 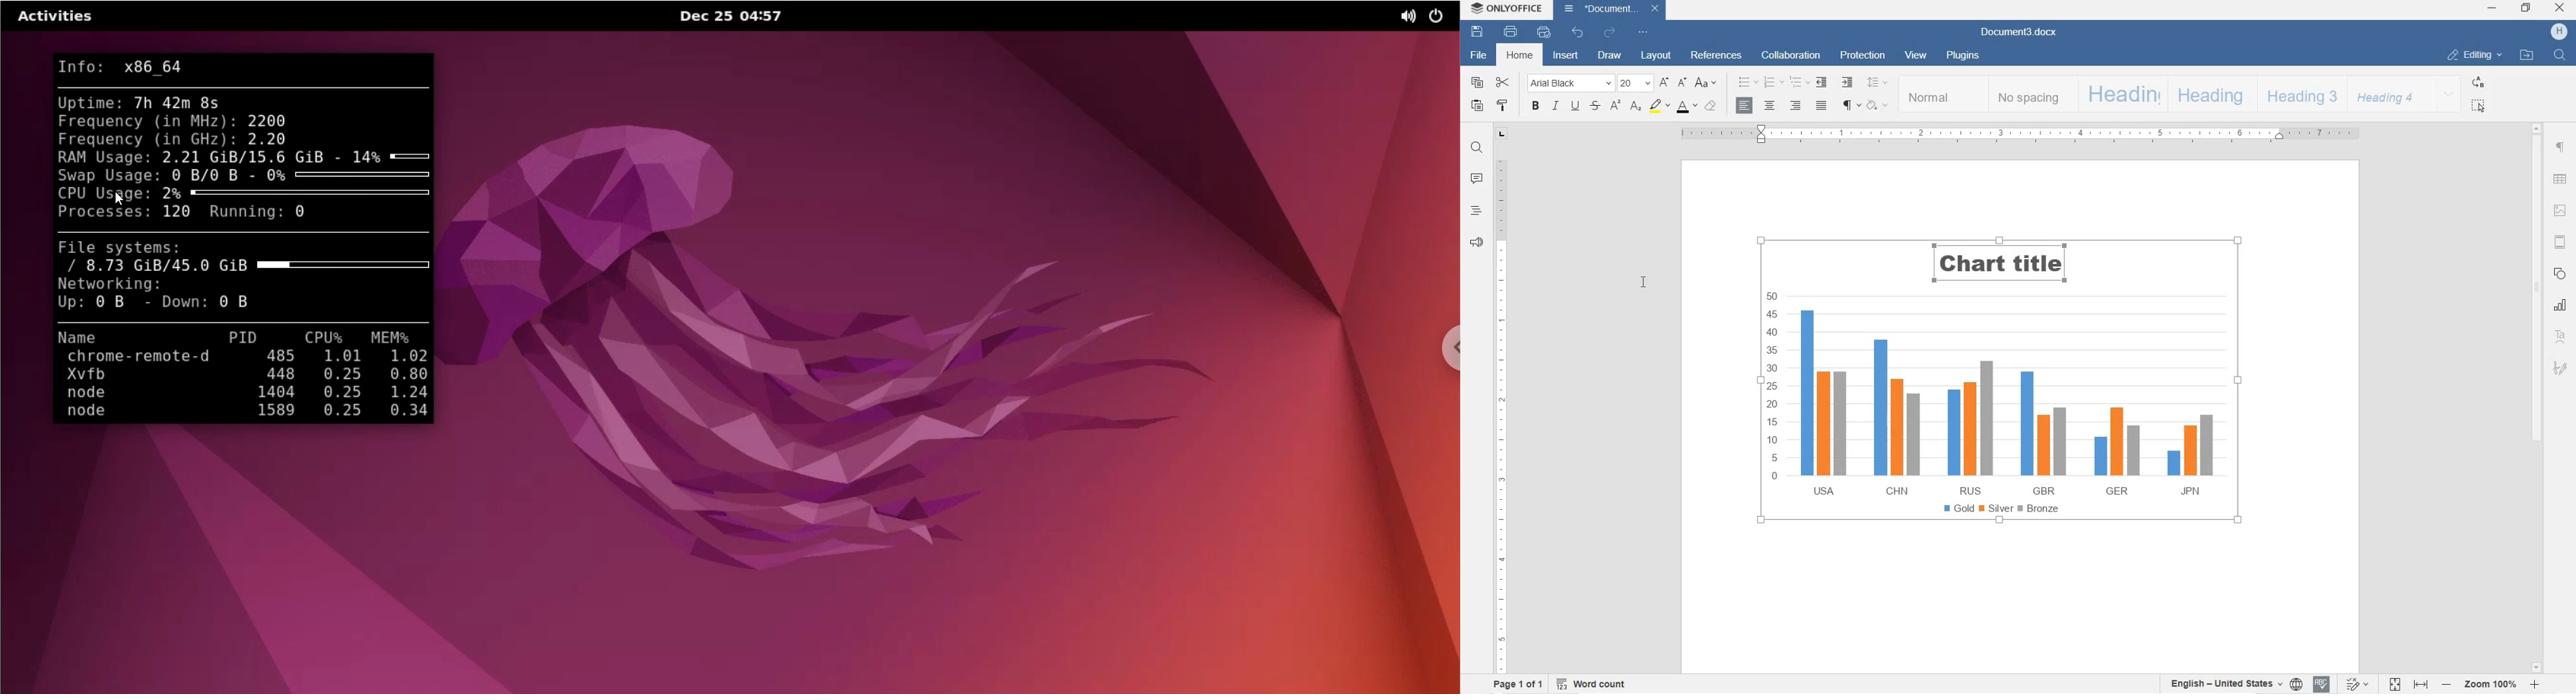 What do you see at coordinates (1656, 55) in the screenshot?
I see `LAYOUT` at bounding box center [1656, 55].